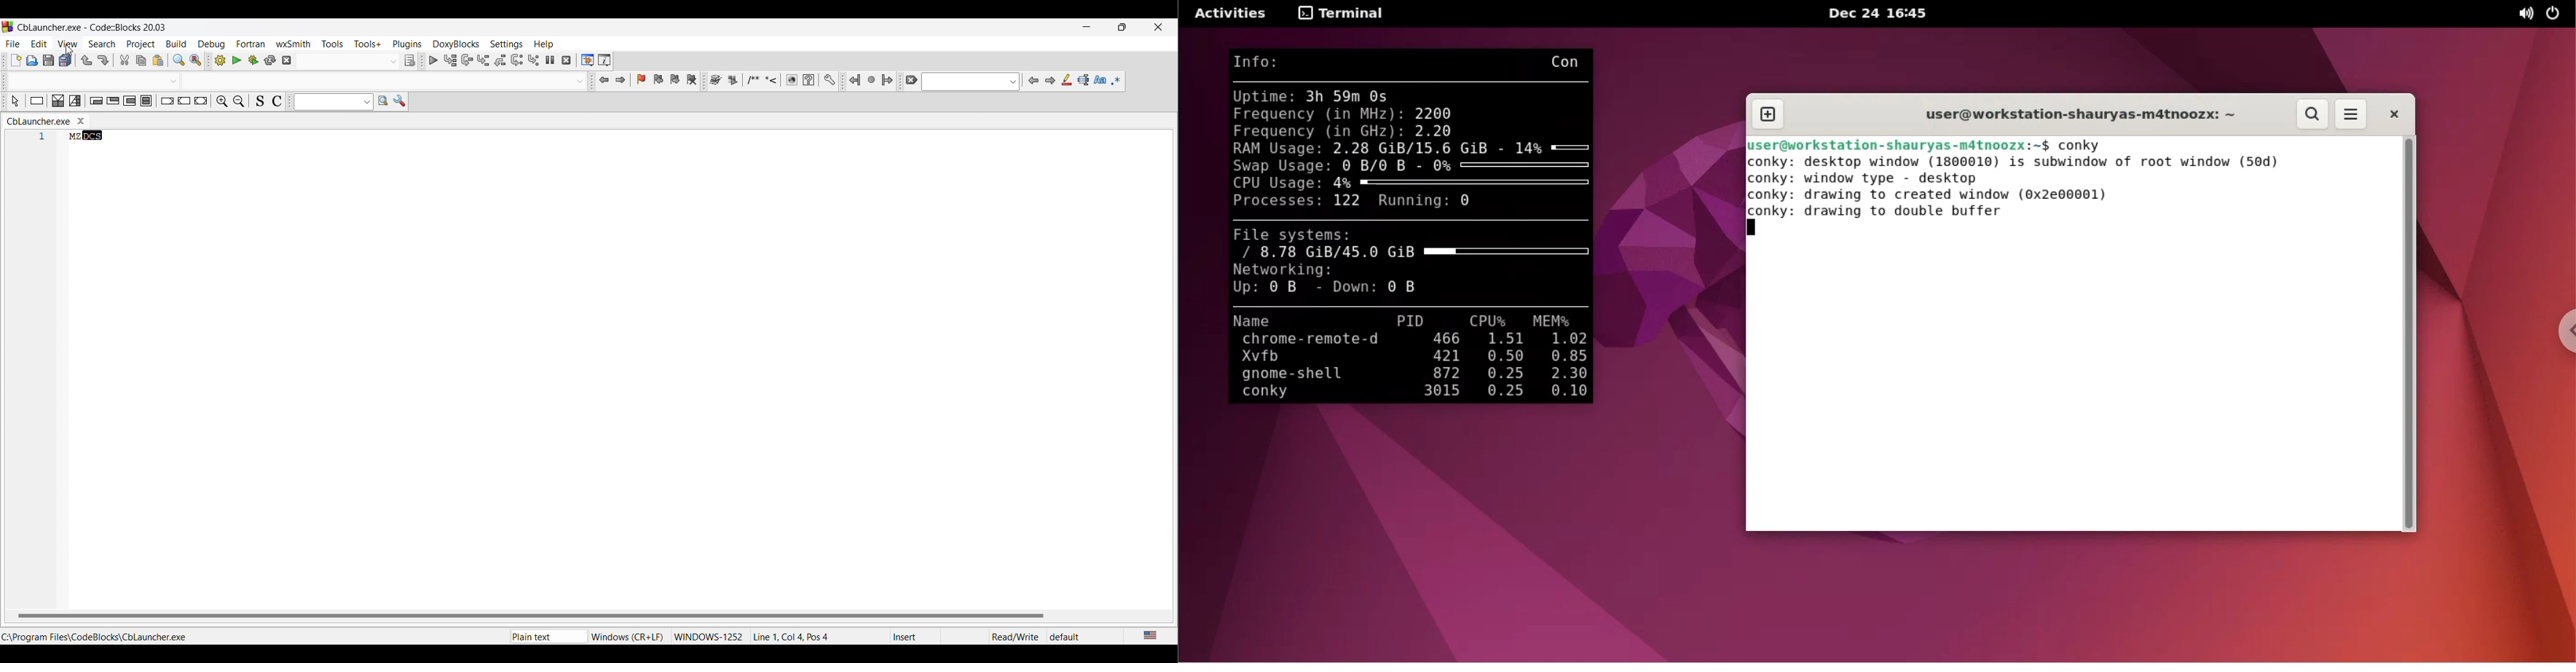  Describe the element at coordinates (179, 60) in the screenshot. I see `Find` at that location.